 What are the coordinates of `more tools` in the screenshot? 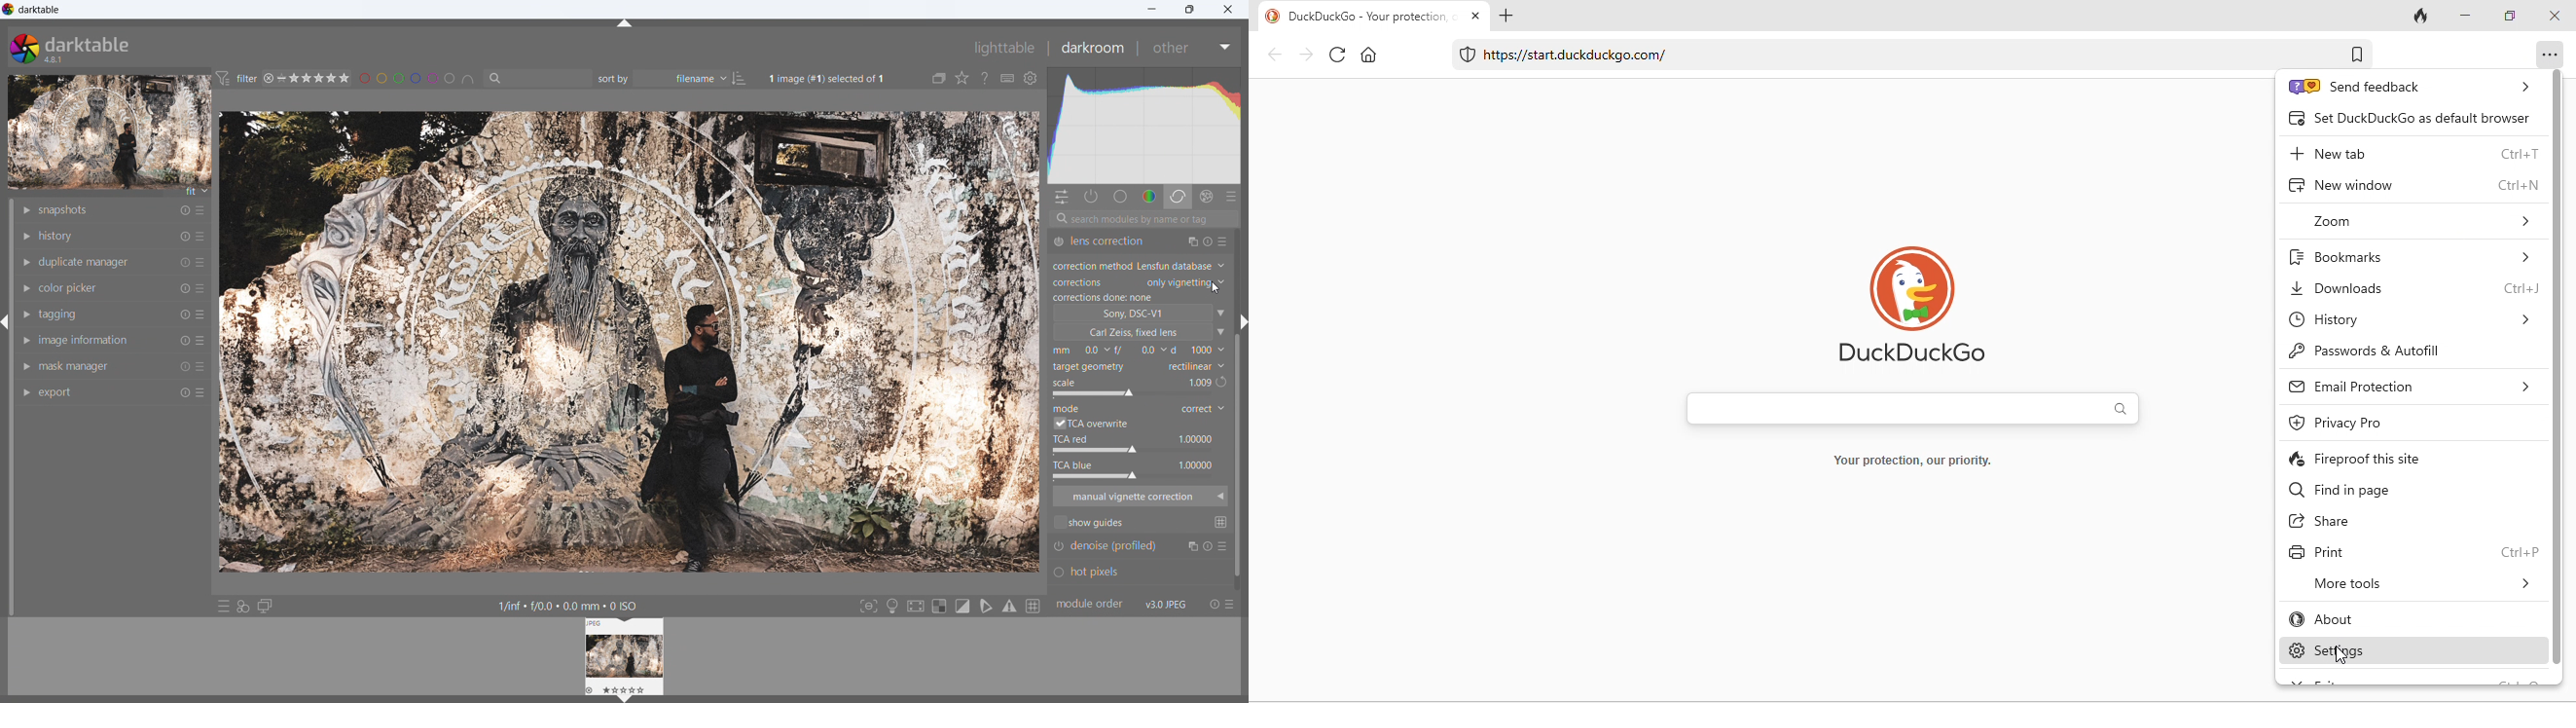 It's located at (2419, 582).